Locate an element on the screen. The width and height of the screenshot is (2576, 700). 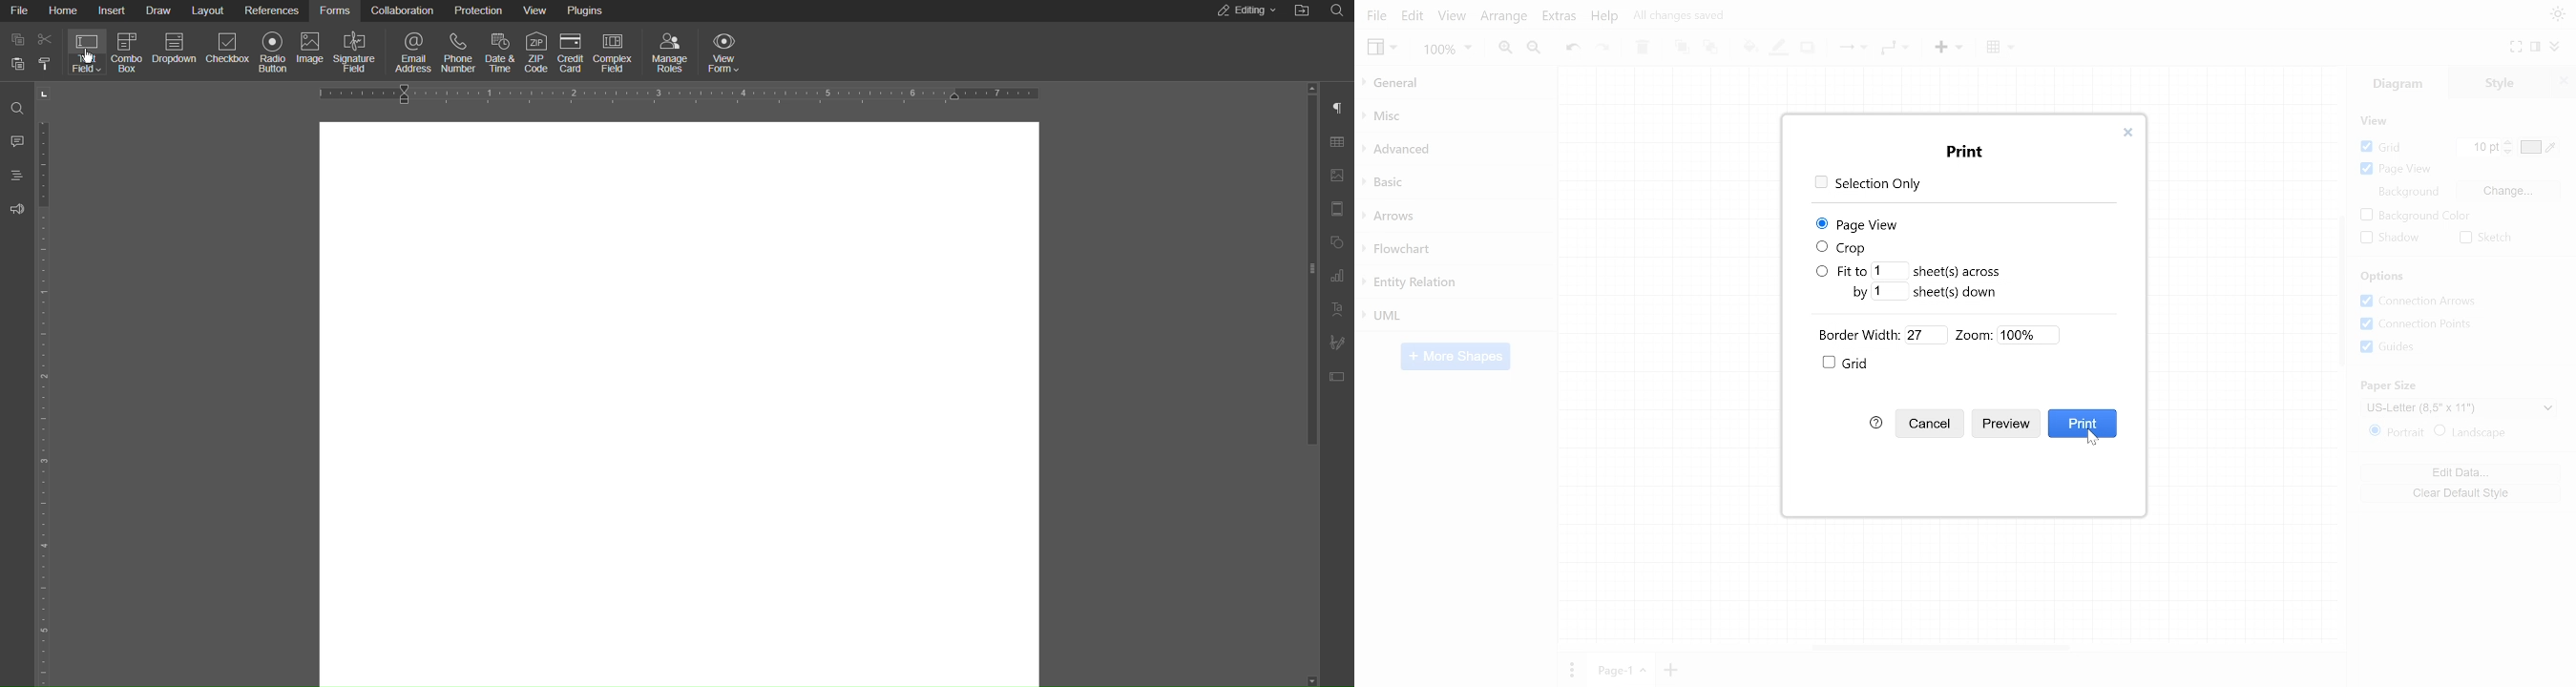
Header/Footer Settings is located at coordinates (1341, 209).